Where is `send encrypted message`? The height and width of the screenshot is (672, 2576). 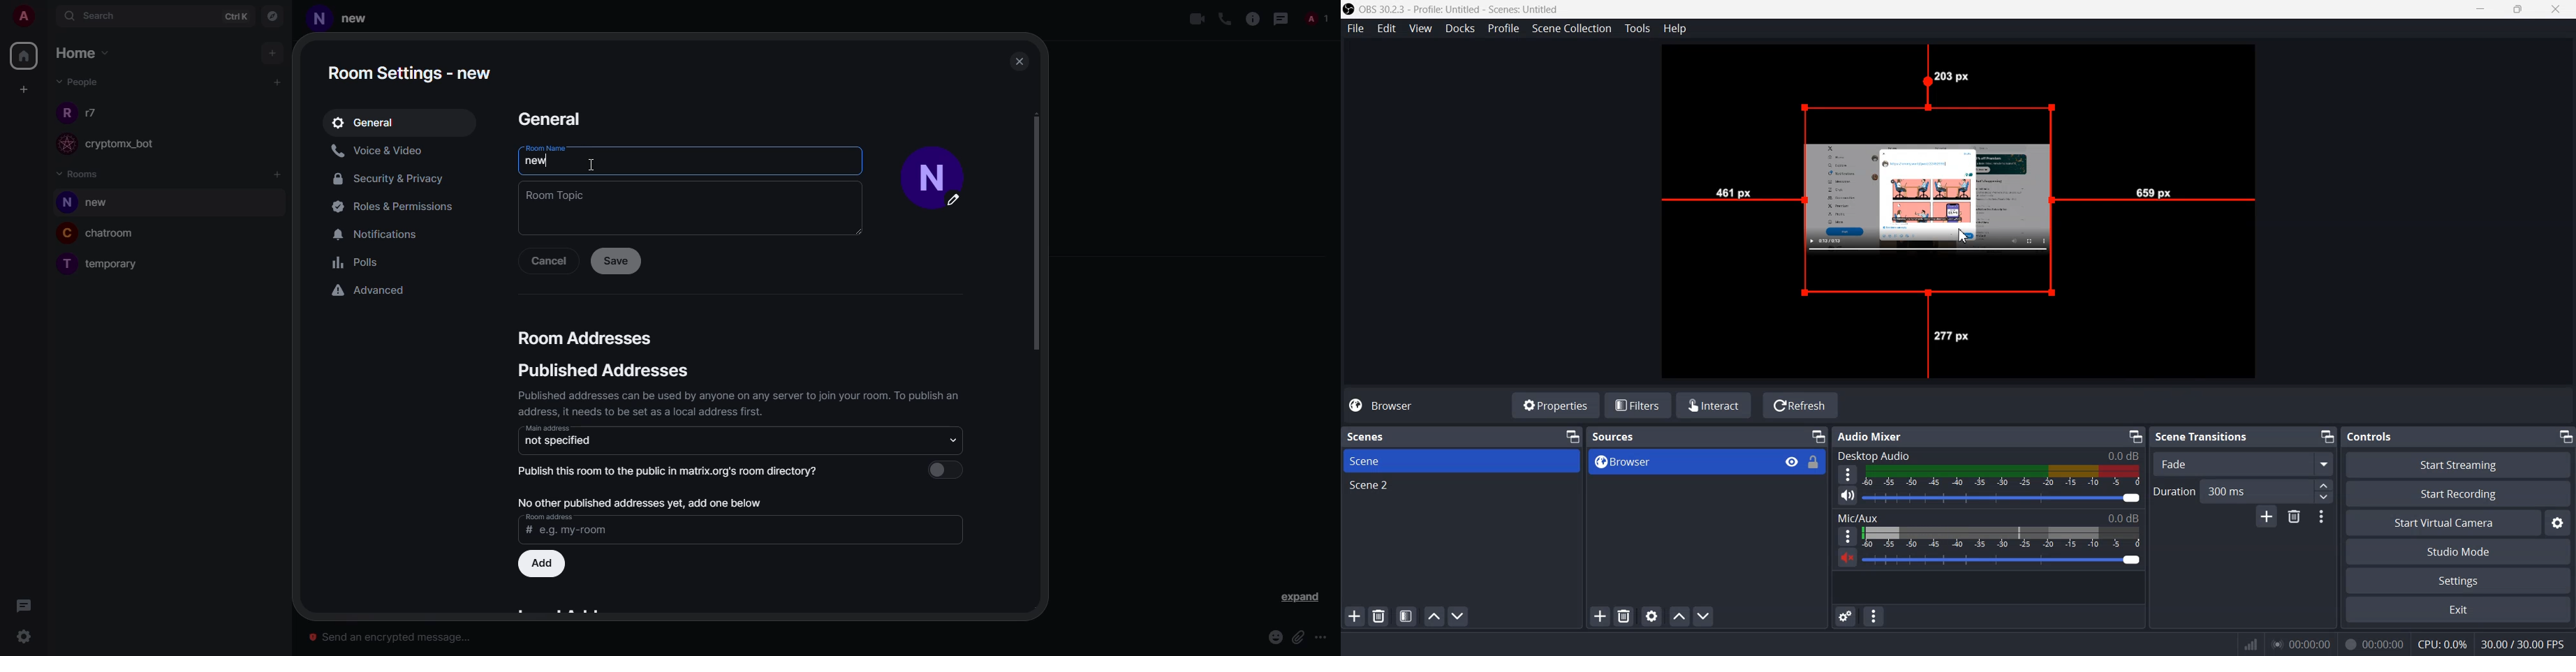
send encrypted message is located at coordinates (392, 634).